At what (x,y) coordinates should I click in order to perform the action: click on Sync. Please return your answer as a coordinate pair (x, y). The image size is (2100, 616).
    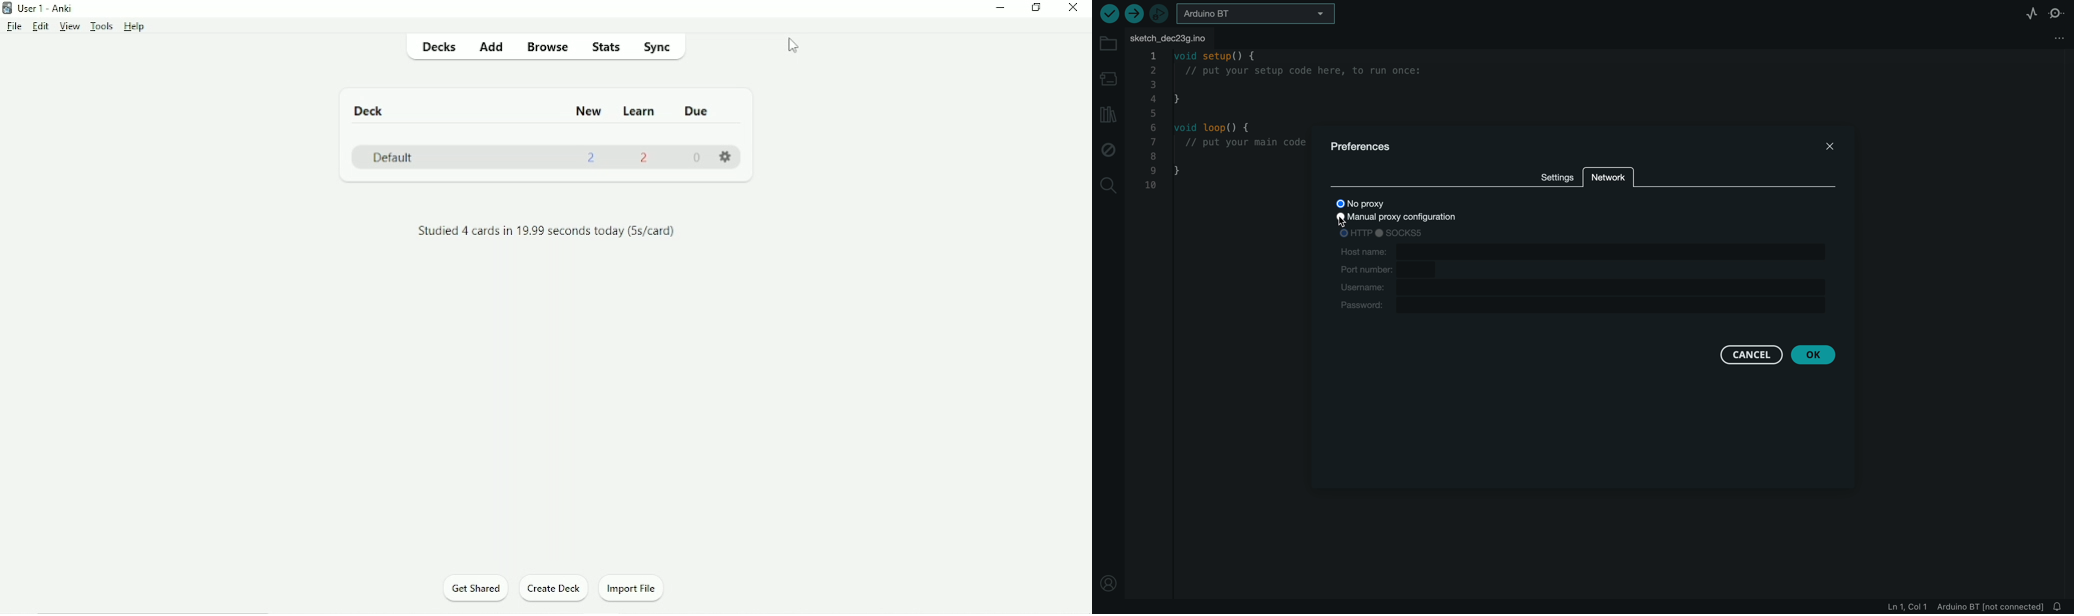
    Looking at the image, I should click on (661, 47).